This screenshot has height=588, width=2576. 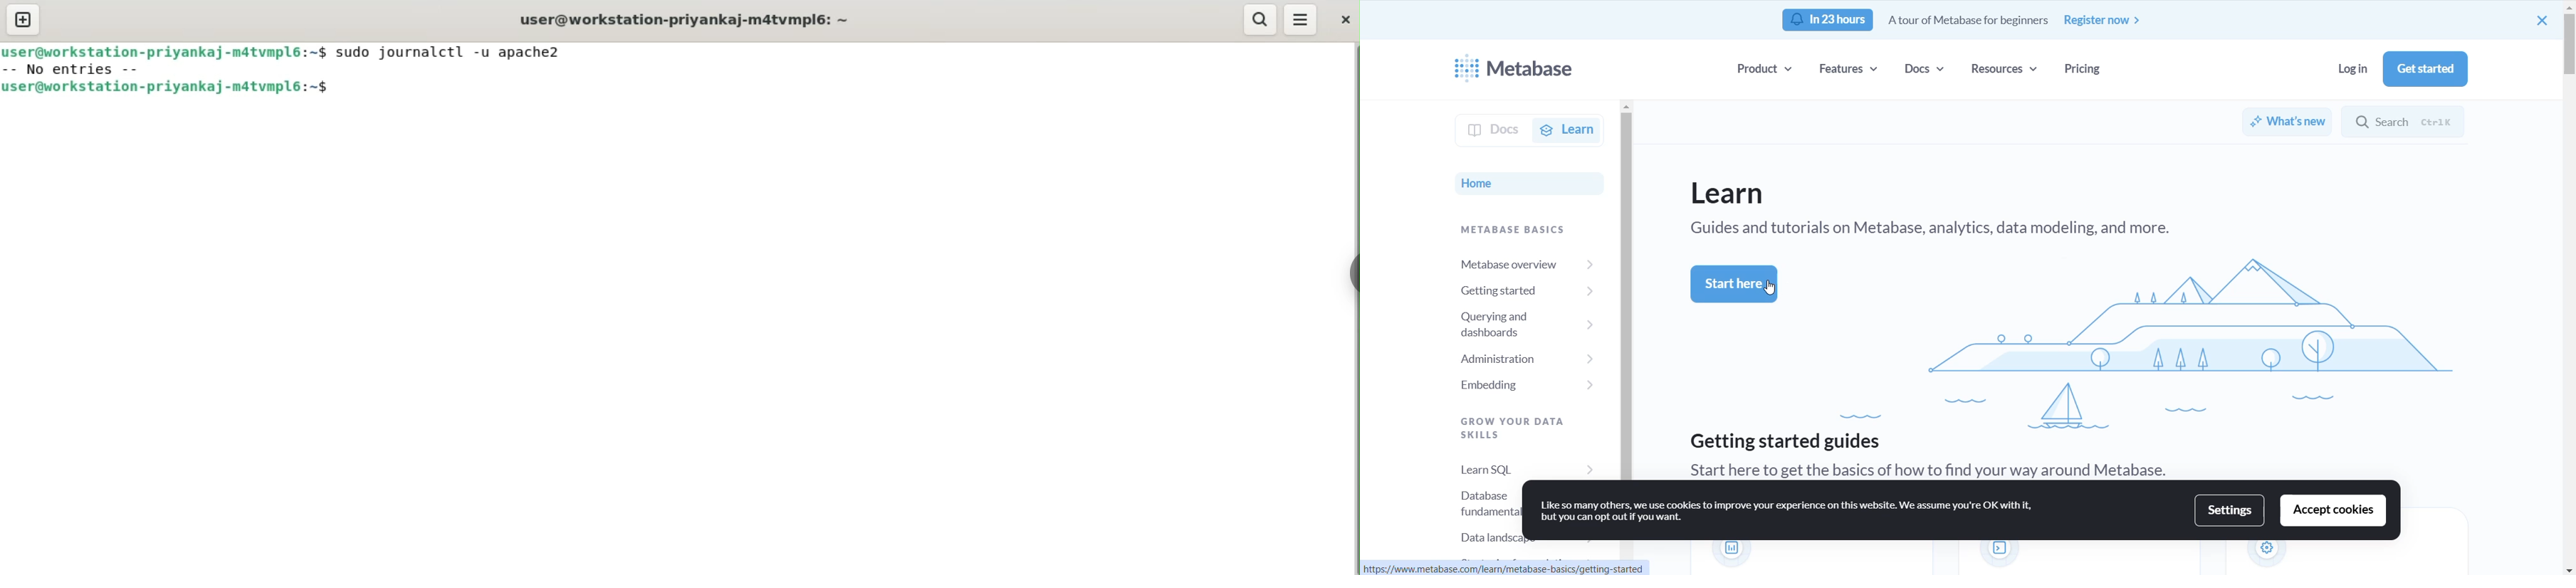 I want to click on movedown, so click(x=2569, y=569).